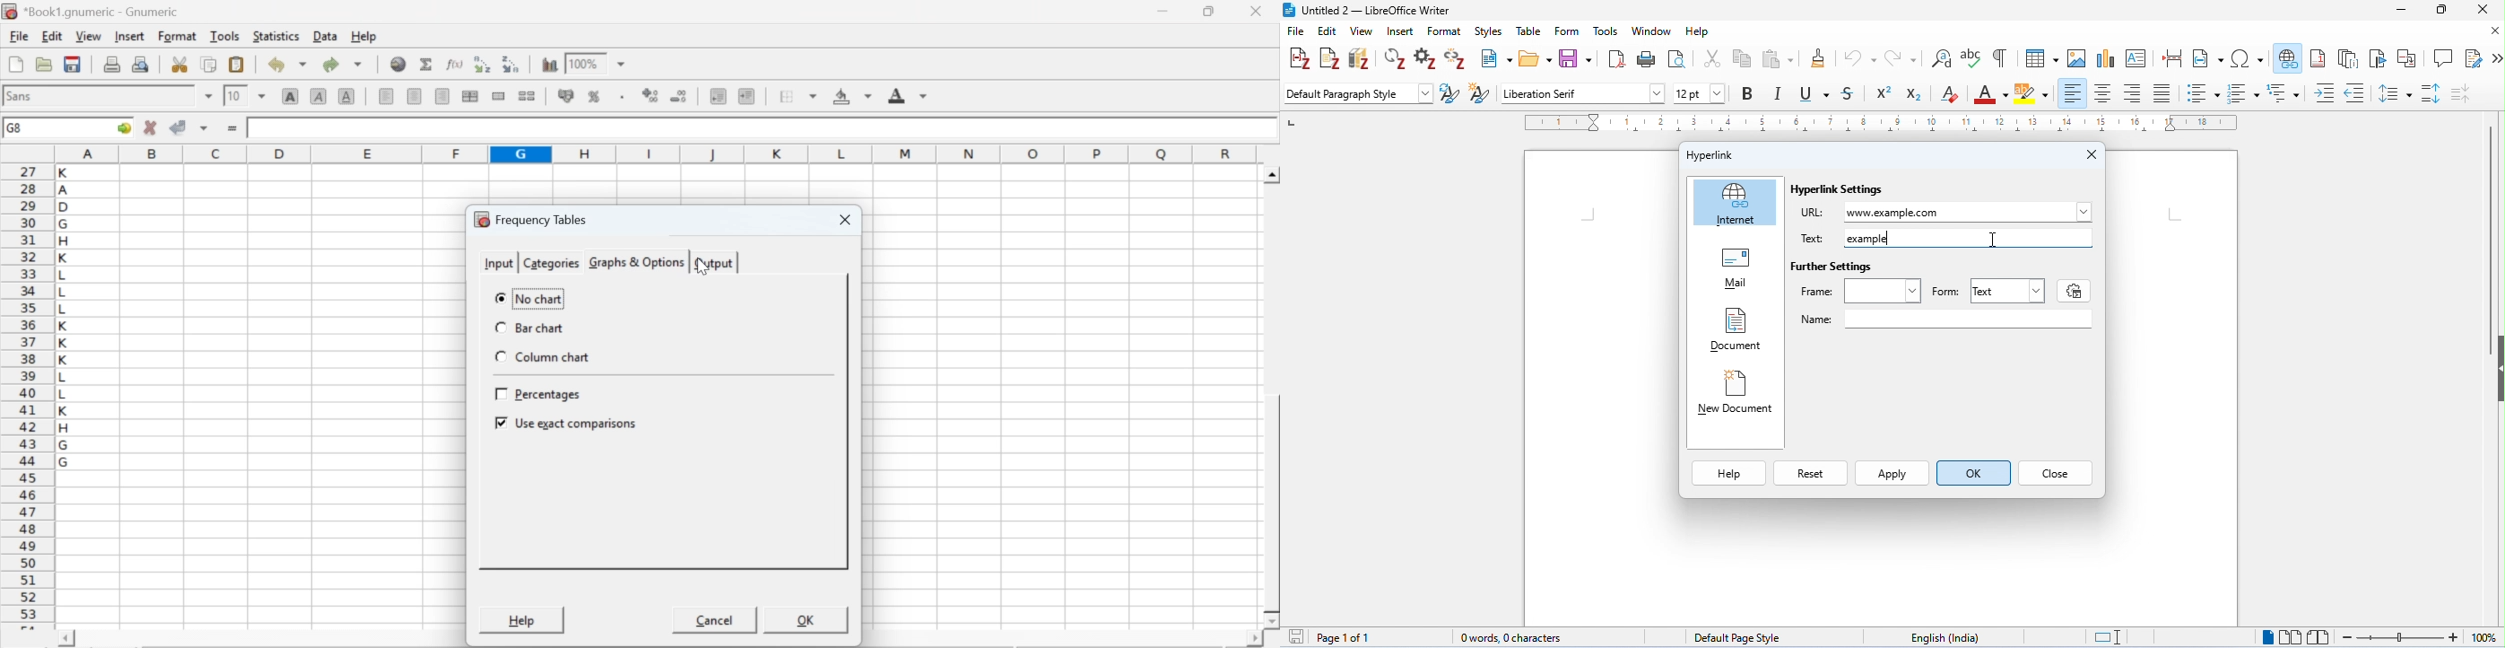  What do you see at coordinates (1272, 398) in the screenshot?
I see `scroll bar` at bounding box center [1272, 398].